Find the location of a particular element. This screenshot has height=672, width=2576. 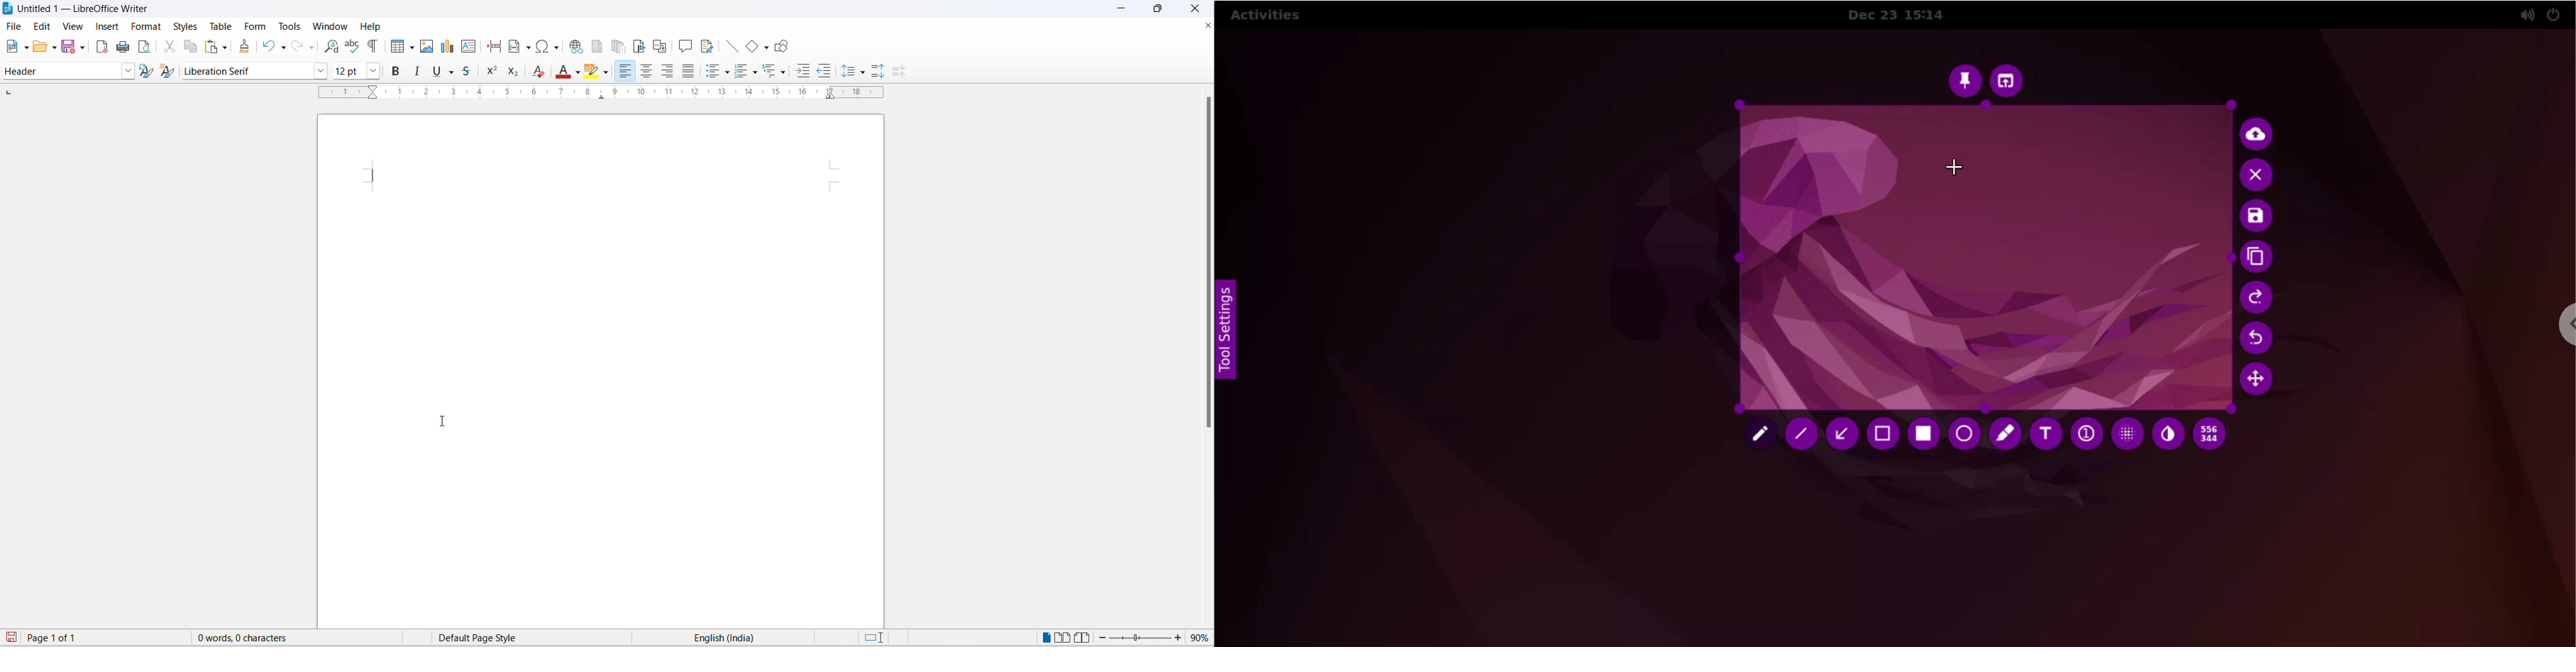

cursor  is located at coordinates (1957, 169).